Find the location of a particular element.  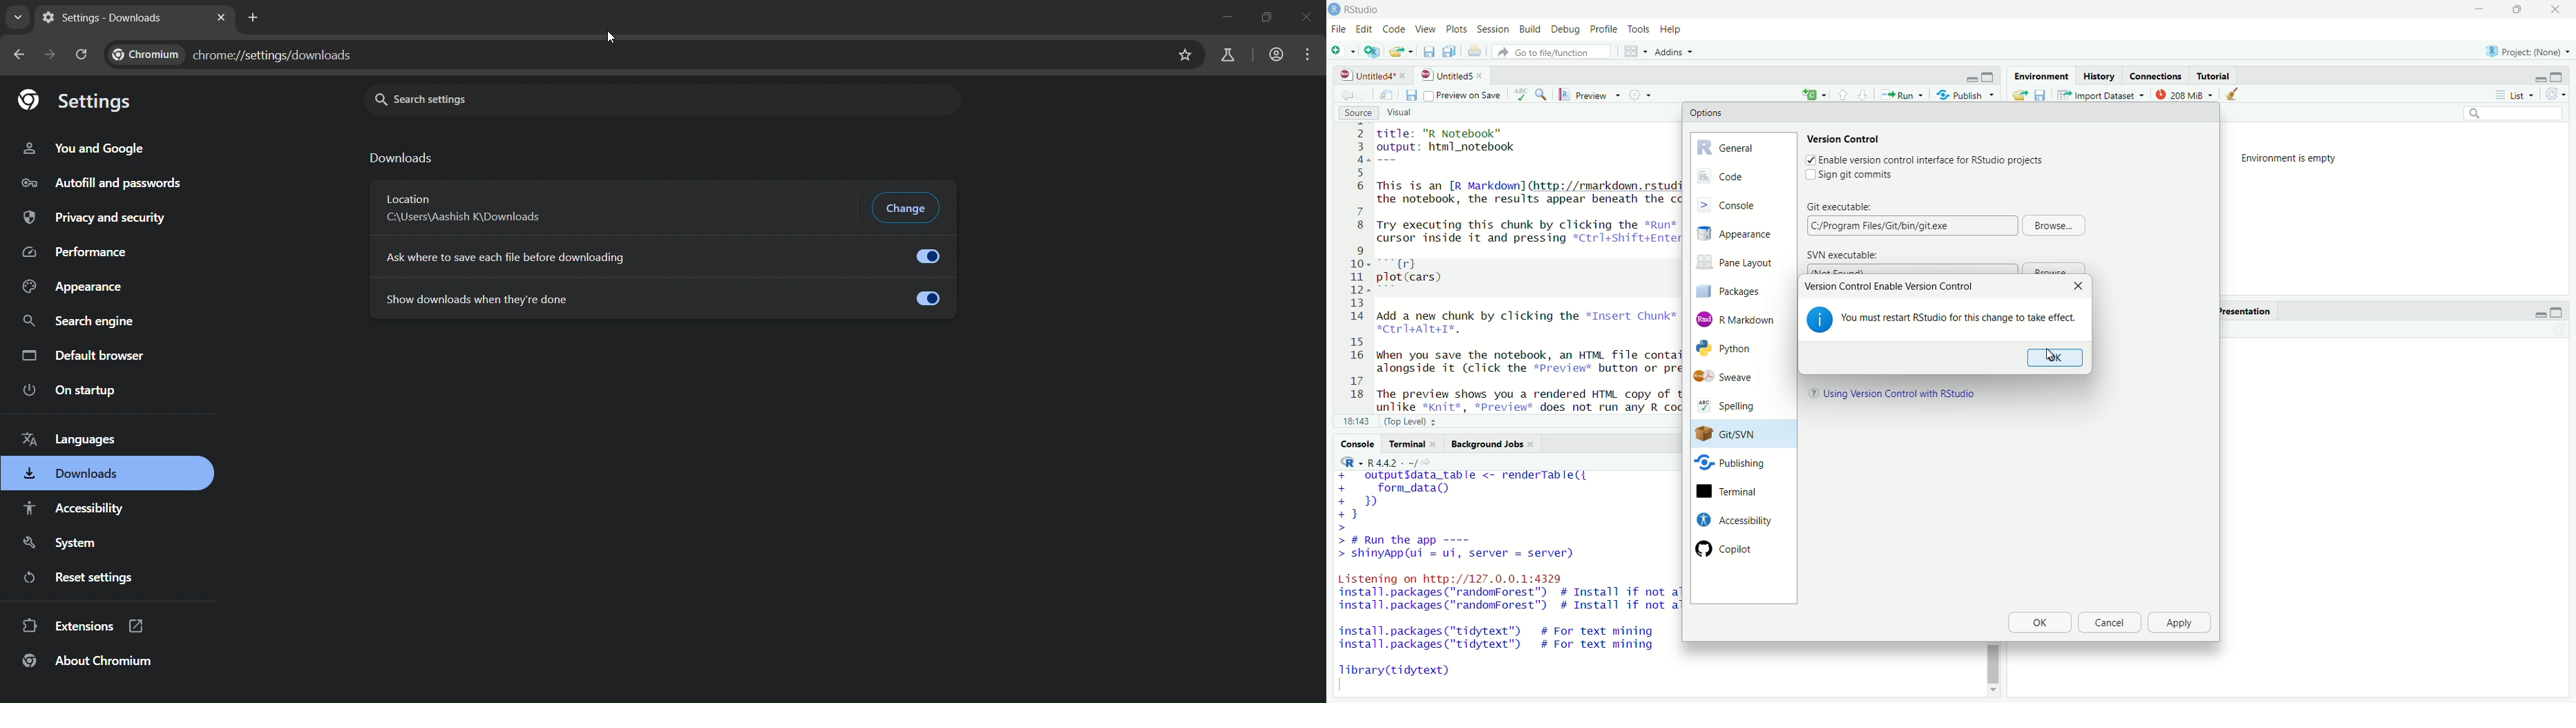

maximize is located at coordinates (2560, 76).